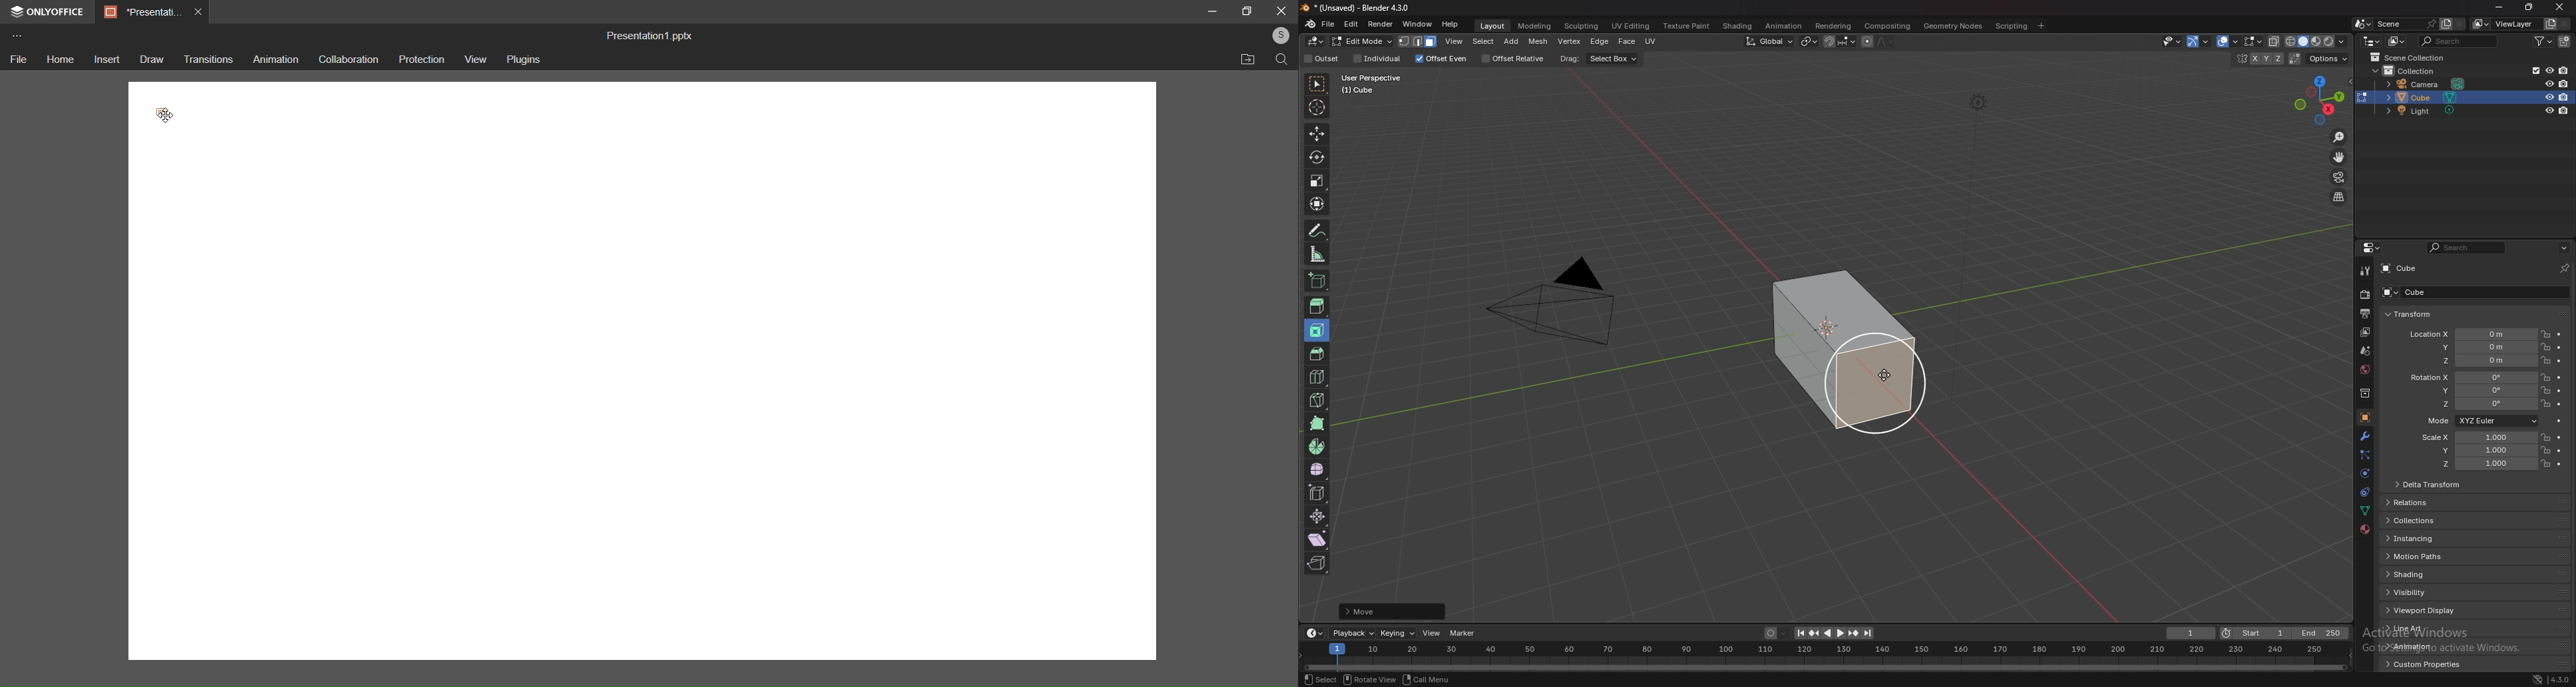  What do you see at coordinates (1425, 680) in the screenshot?
I see `Call Menu` at bounding box center [1425, 680].